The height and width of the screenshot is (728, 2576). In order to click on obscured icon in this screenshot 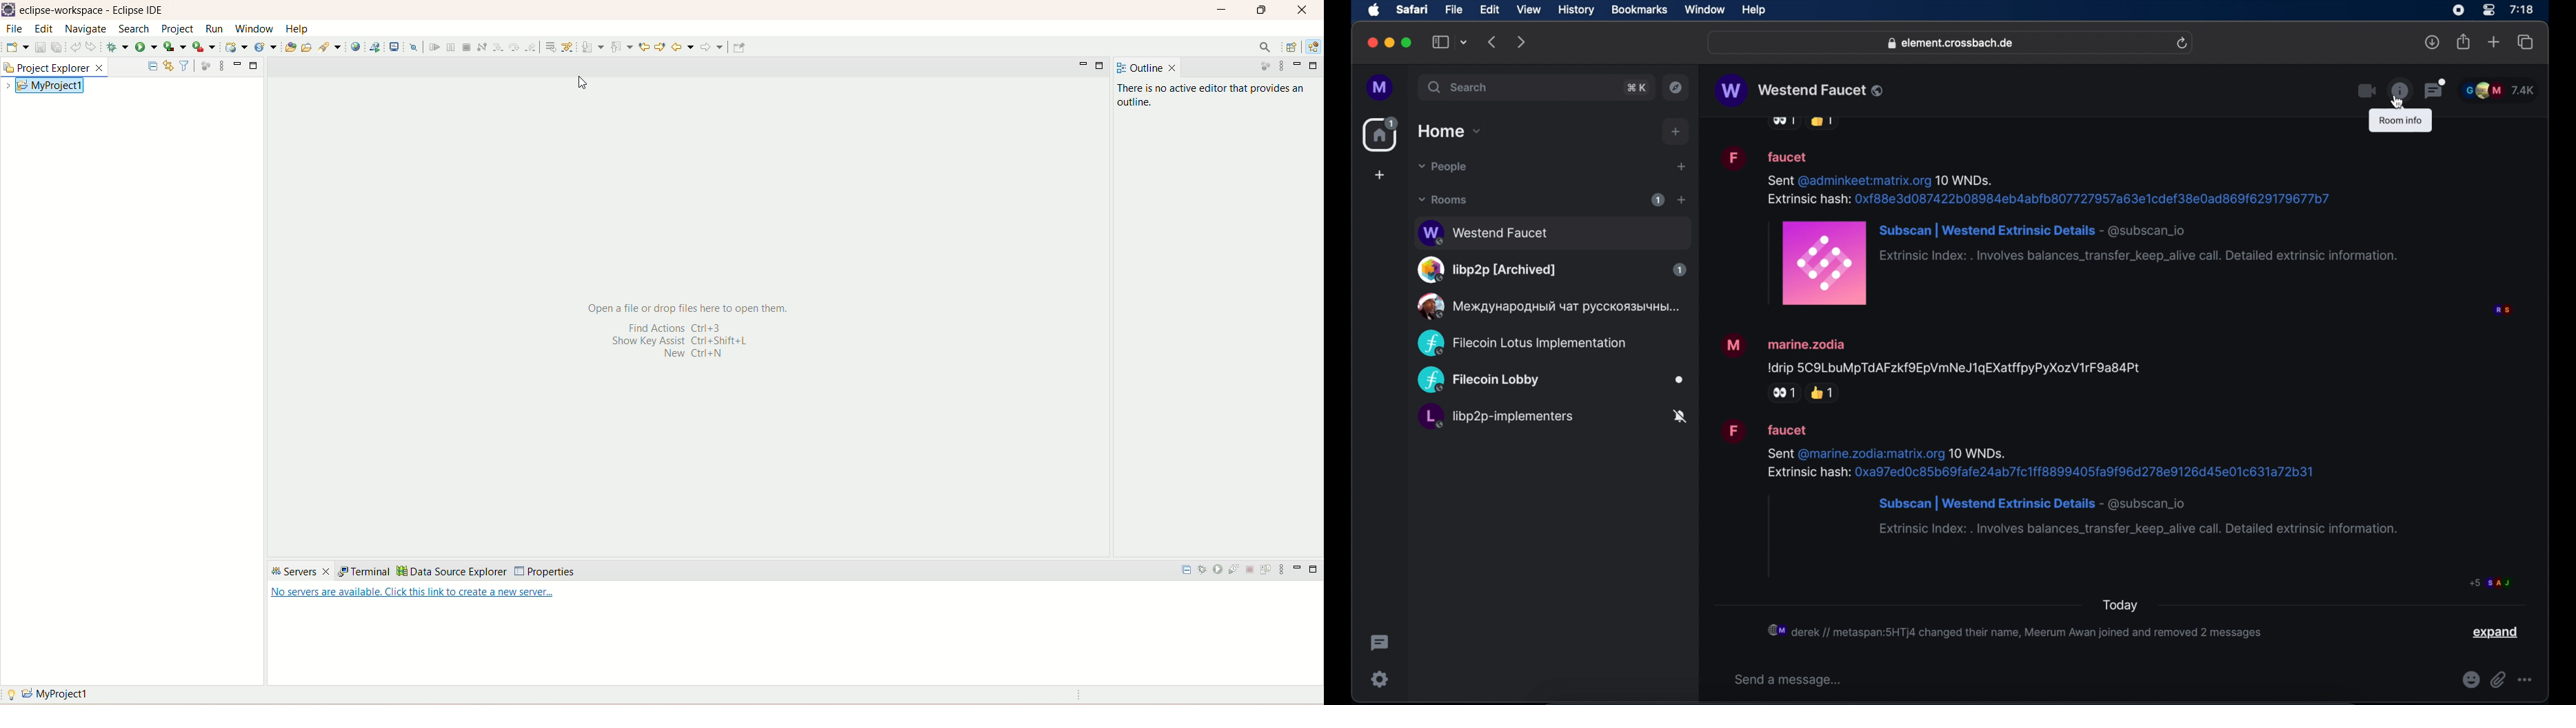, I will do `click(1822, 123)`.